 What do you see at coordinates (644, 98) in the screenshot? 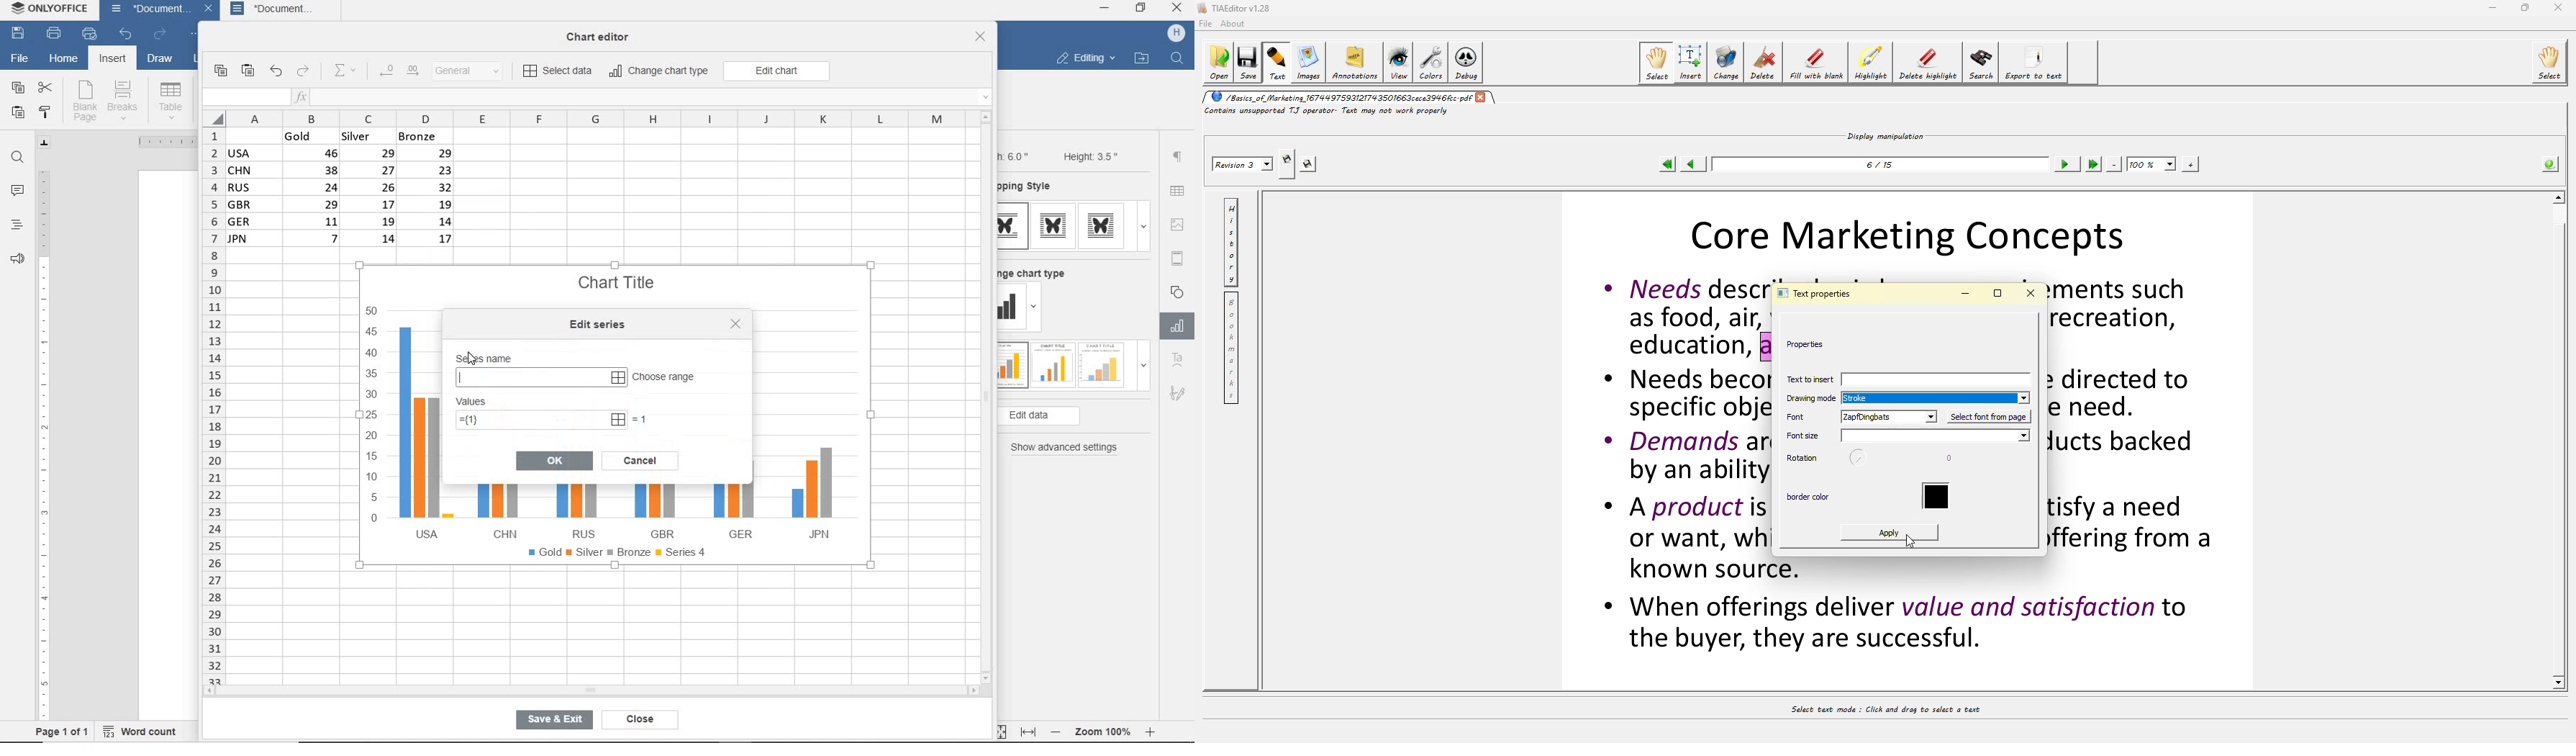
I see `insert function` at bounding box center [644, 98].